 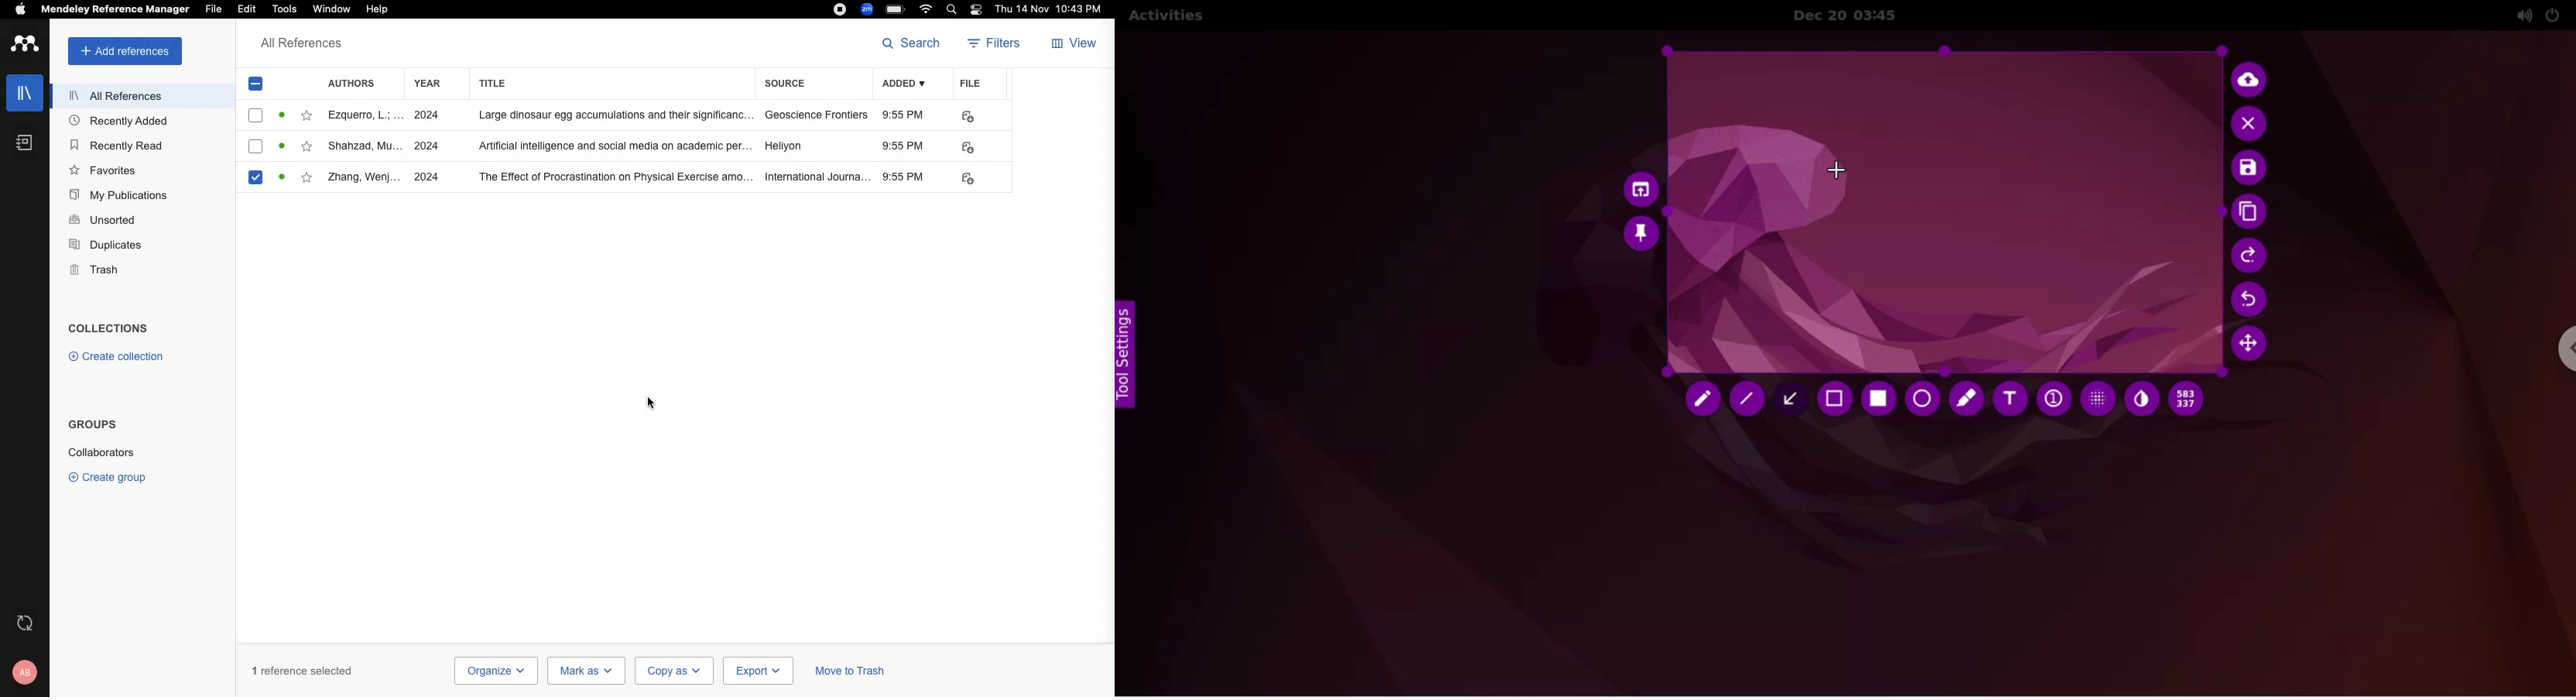 I want to click on Ezquerro, so click(x=364, y=115).